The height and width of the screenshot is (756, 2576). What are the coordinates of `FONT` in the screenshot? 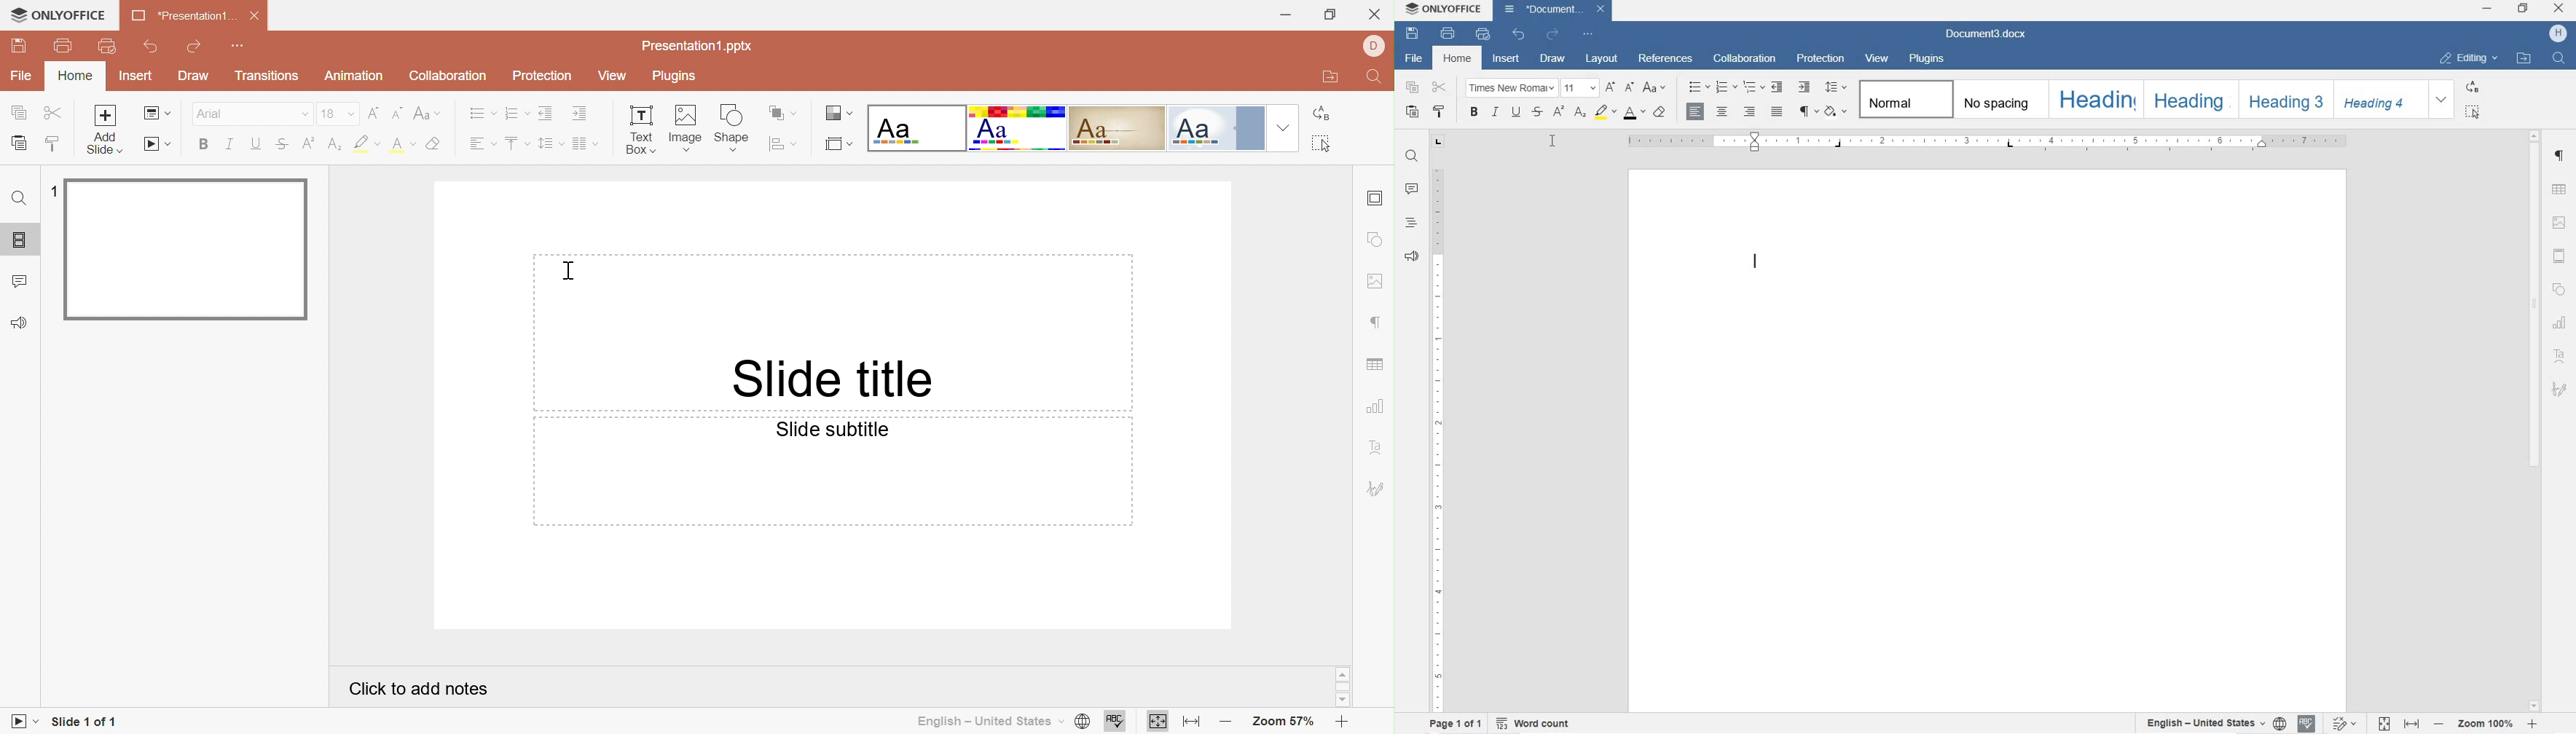 It's located at (1588, 113).